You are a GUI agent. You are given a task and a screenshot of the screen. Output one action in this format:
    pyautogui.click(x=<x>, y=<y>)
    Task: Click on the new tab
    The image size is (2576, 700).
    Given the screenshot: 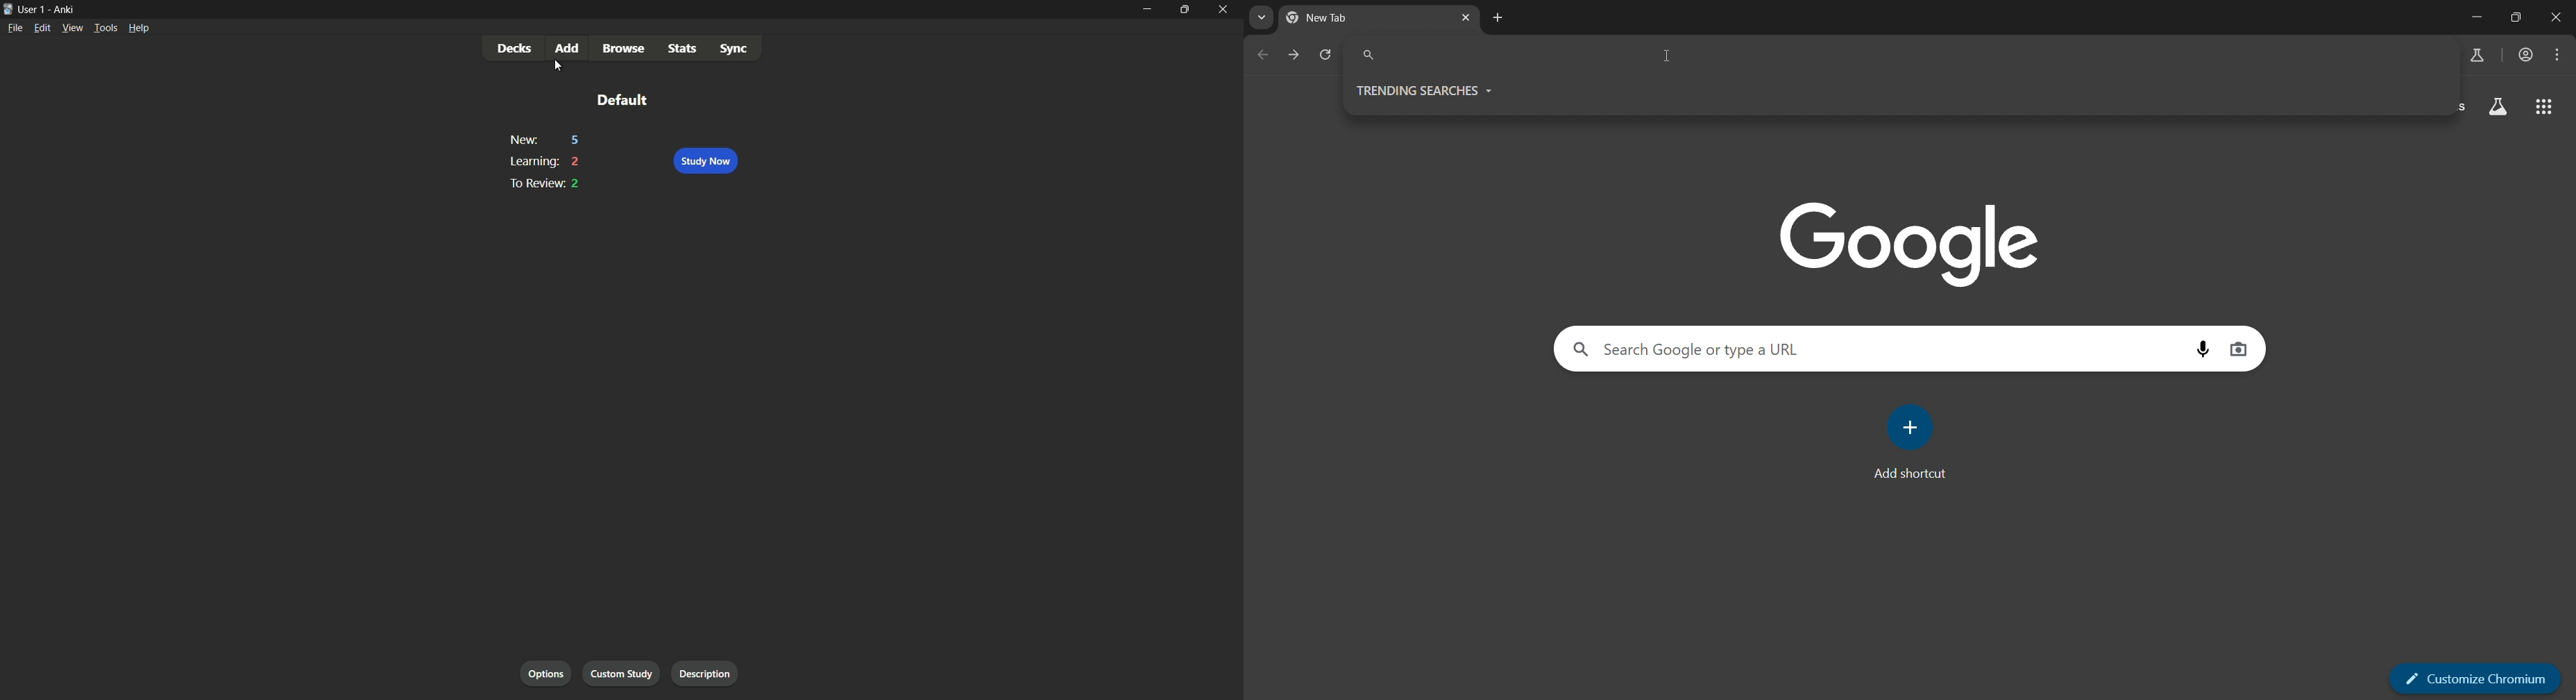 What is the action you would take?
    pyautogui.click(x=1348, y=19)
    